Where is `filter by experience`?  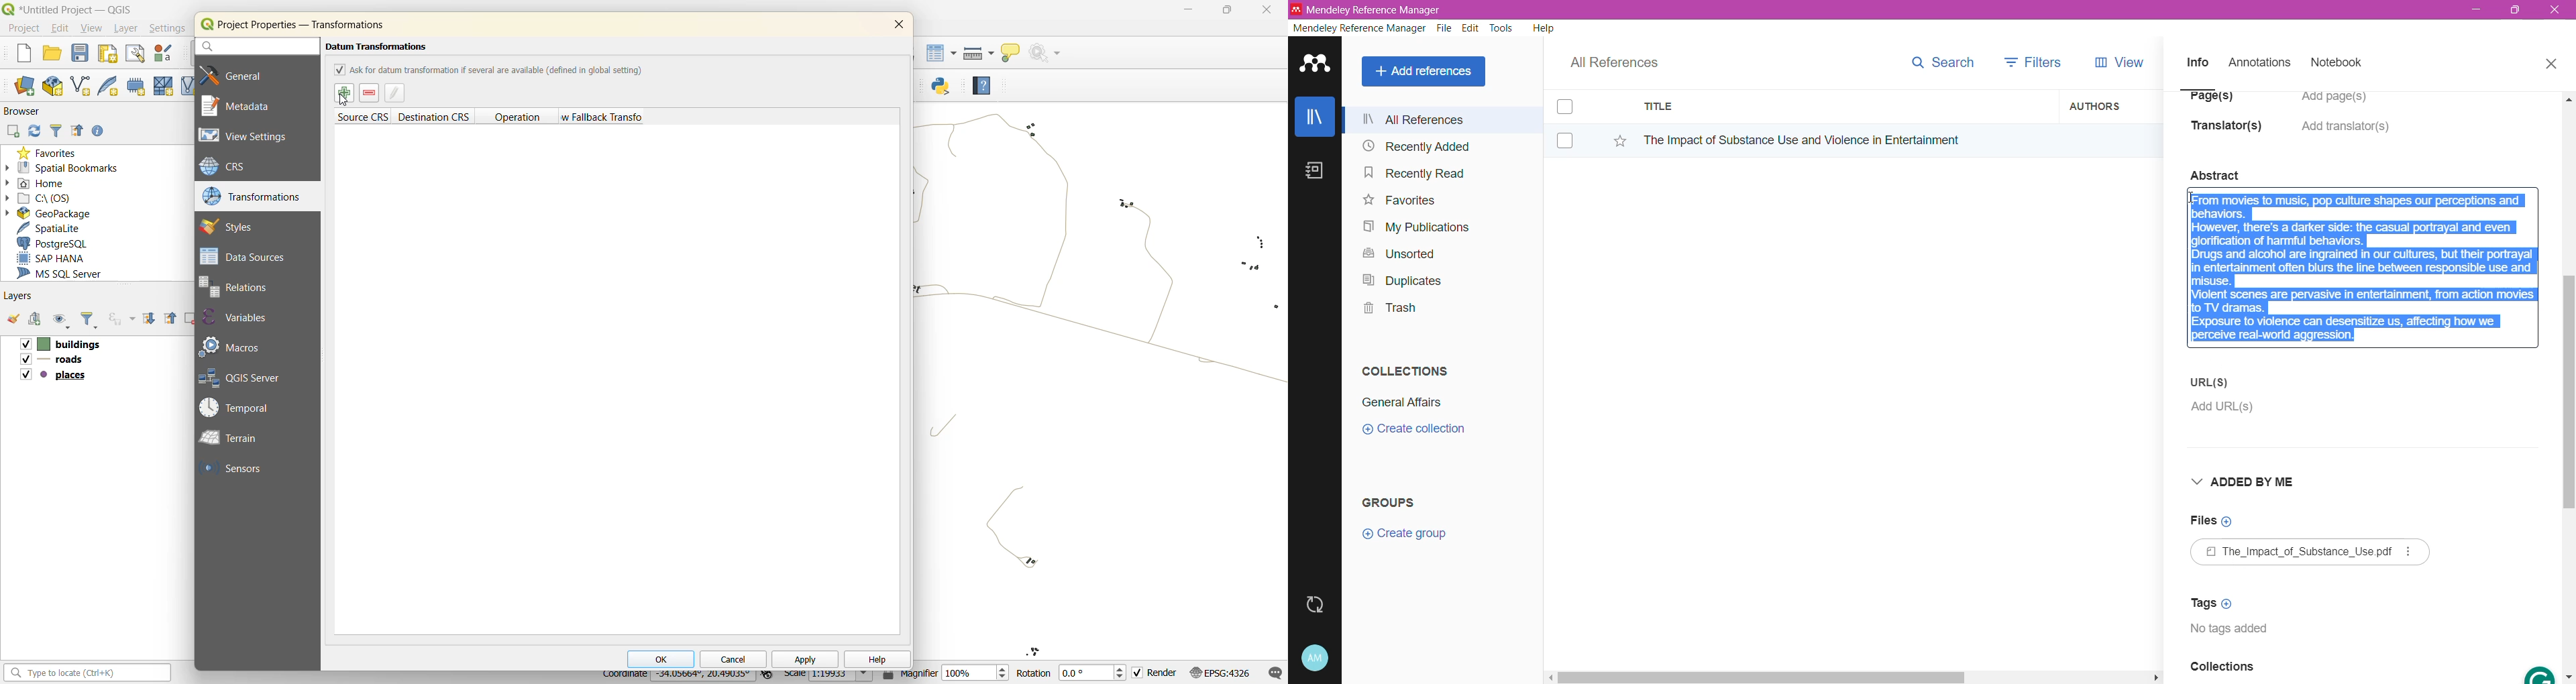 filter by experience is located at coordinates (120, 319).